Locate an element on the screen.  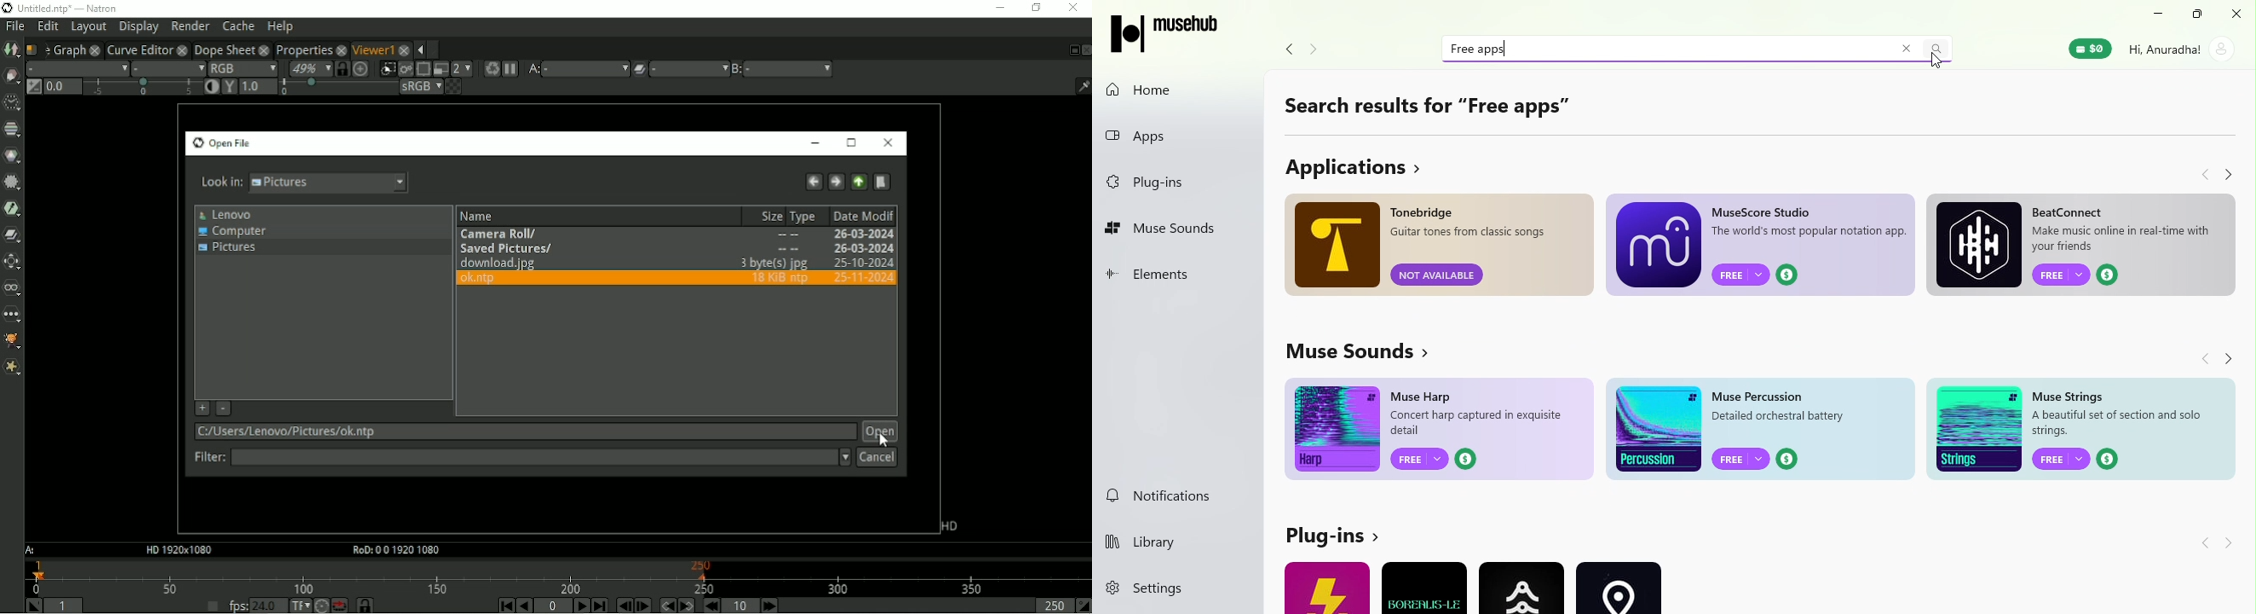
View more is located at coordinates (1357, 351).